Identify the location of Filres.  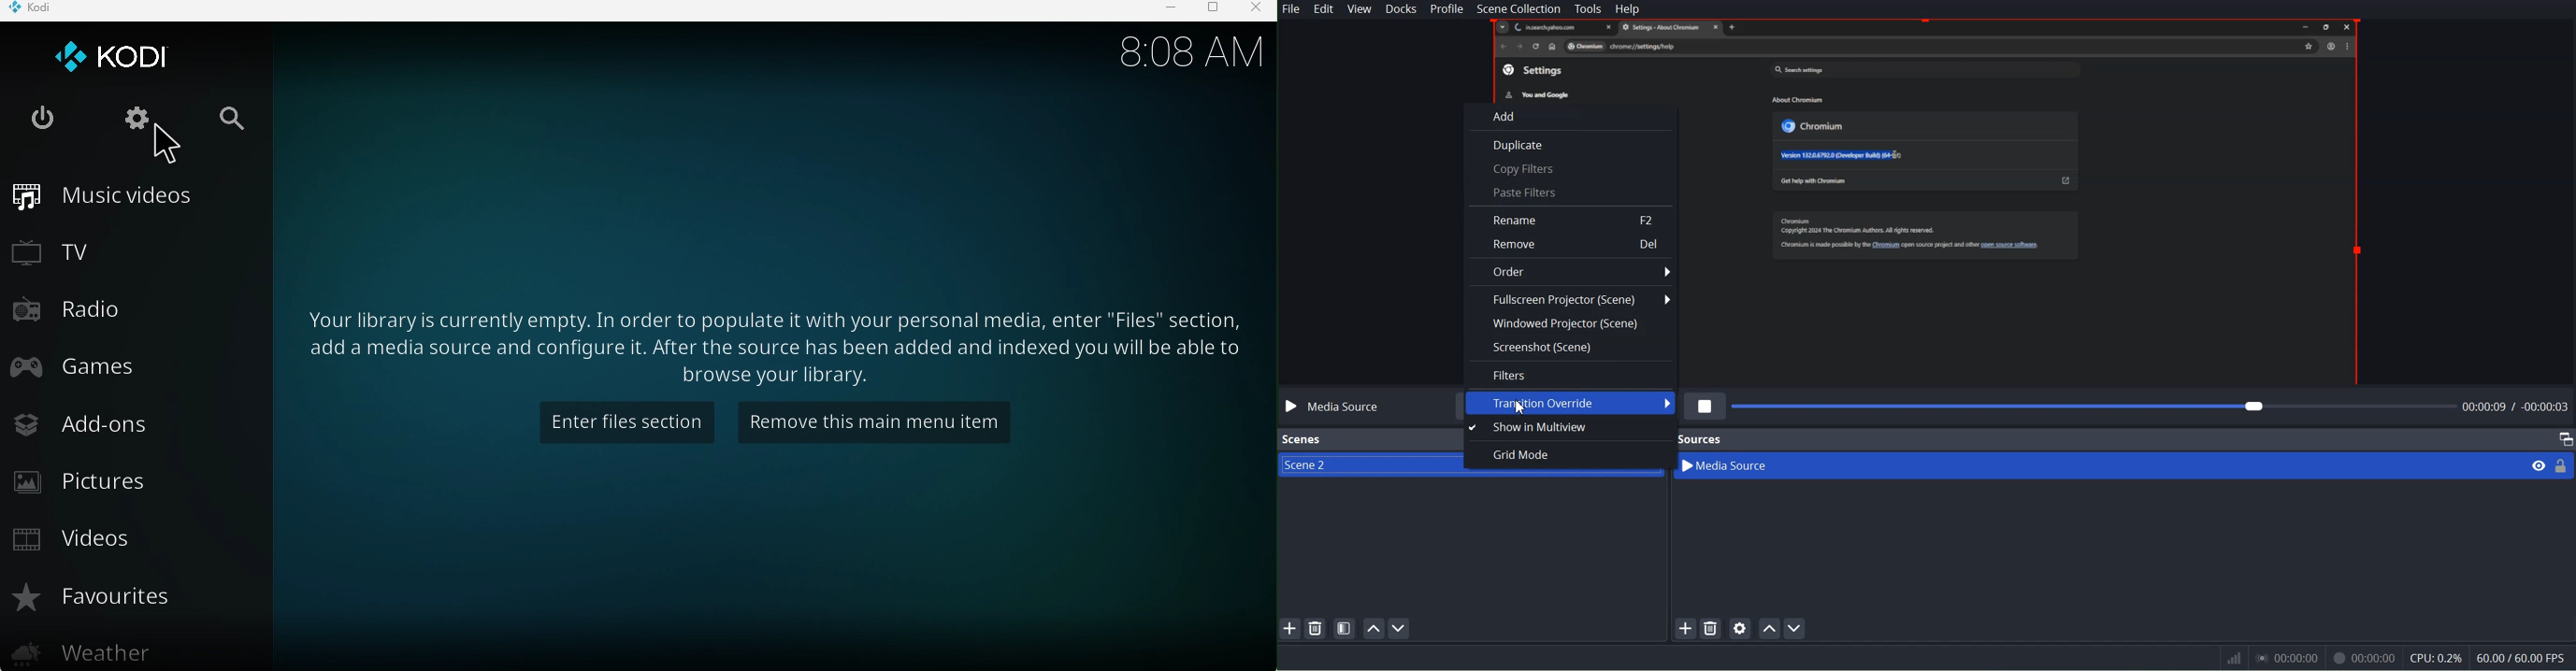
(1570, 375).